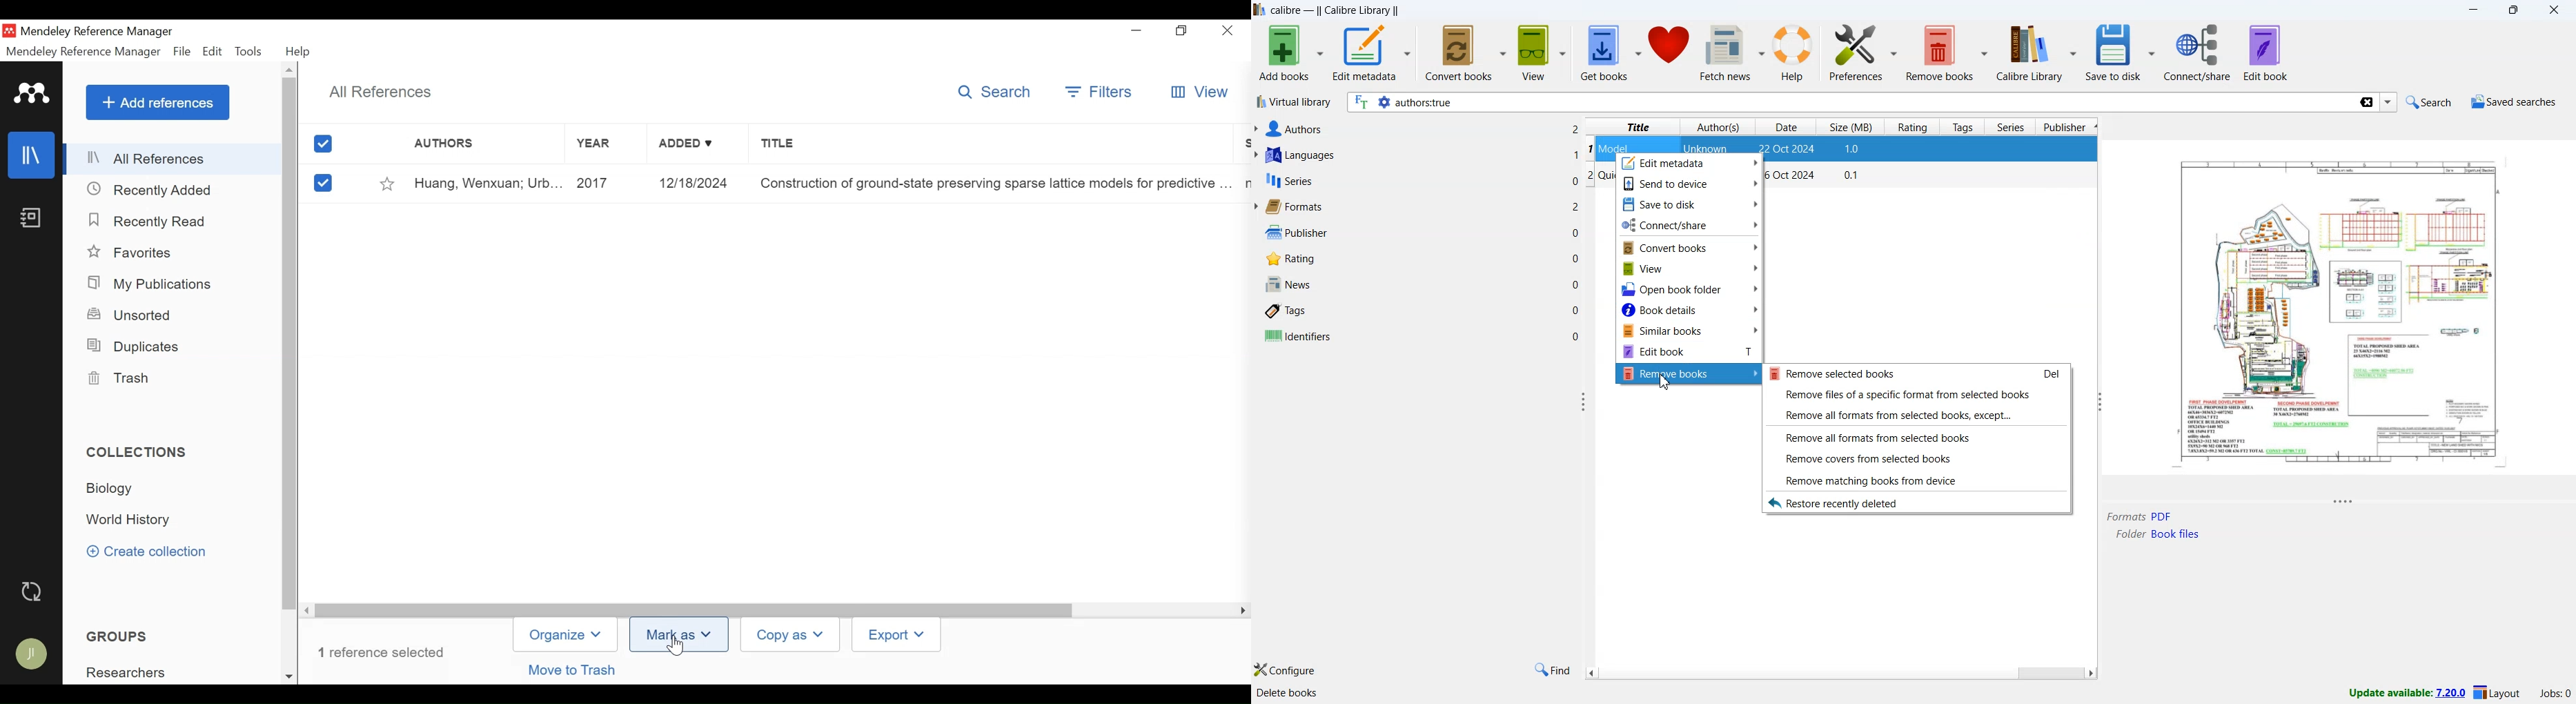 The height and width of the screenshot is (728, 2576). I want to click on All References, so click(173, 160).